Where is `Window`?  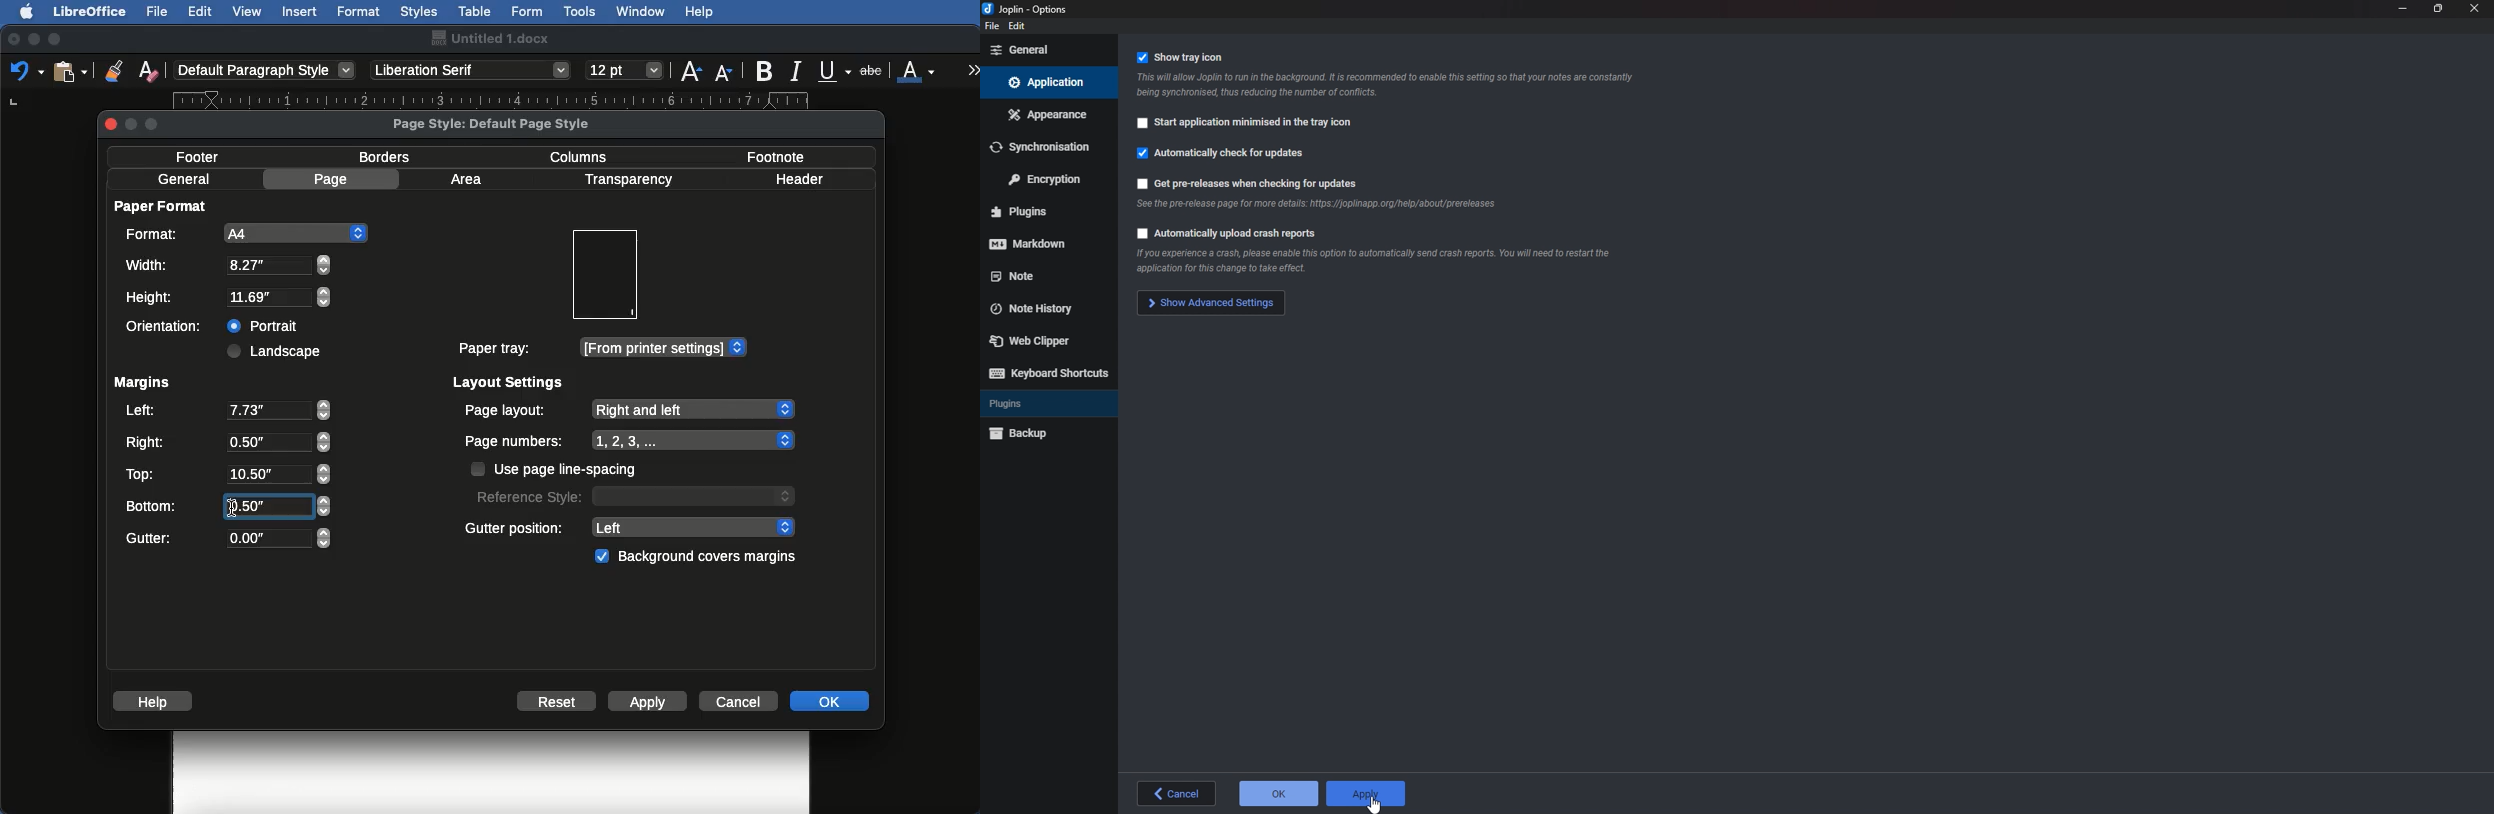
Window is located at coordinates (641, 12).